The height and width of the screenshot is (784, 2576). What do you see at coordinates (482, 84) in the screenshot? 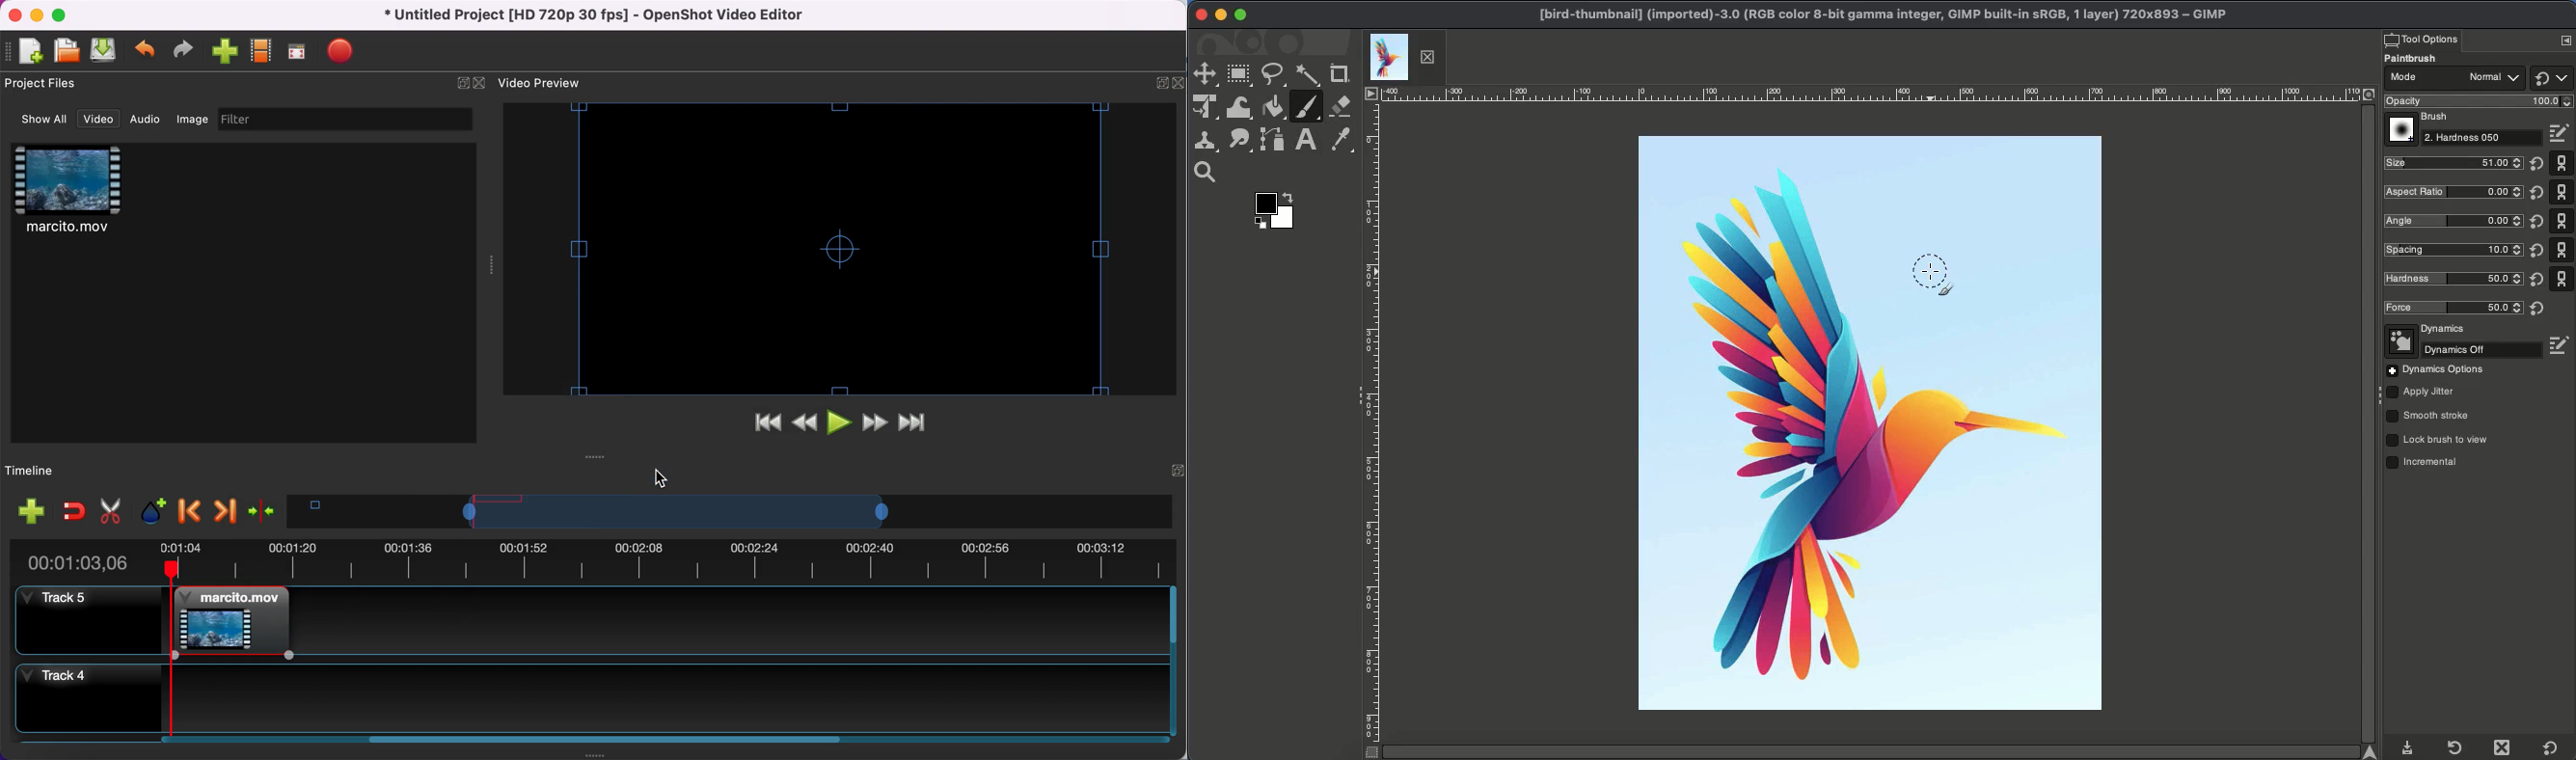
I see `close` at bounding box center [482, 84].